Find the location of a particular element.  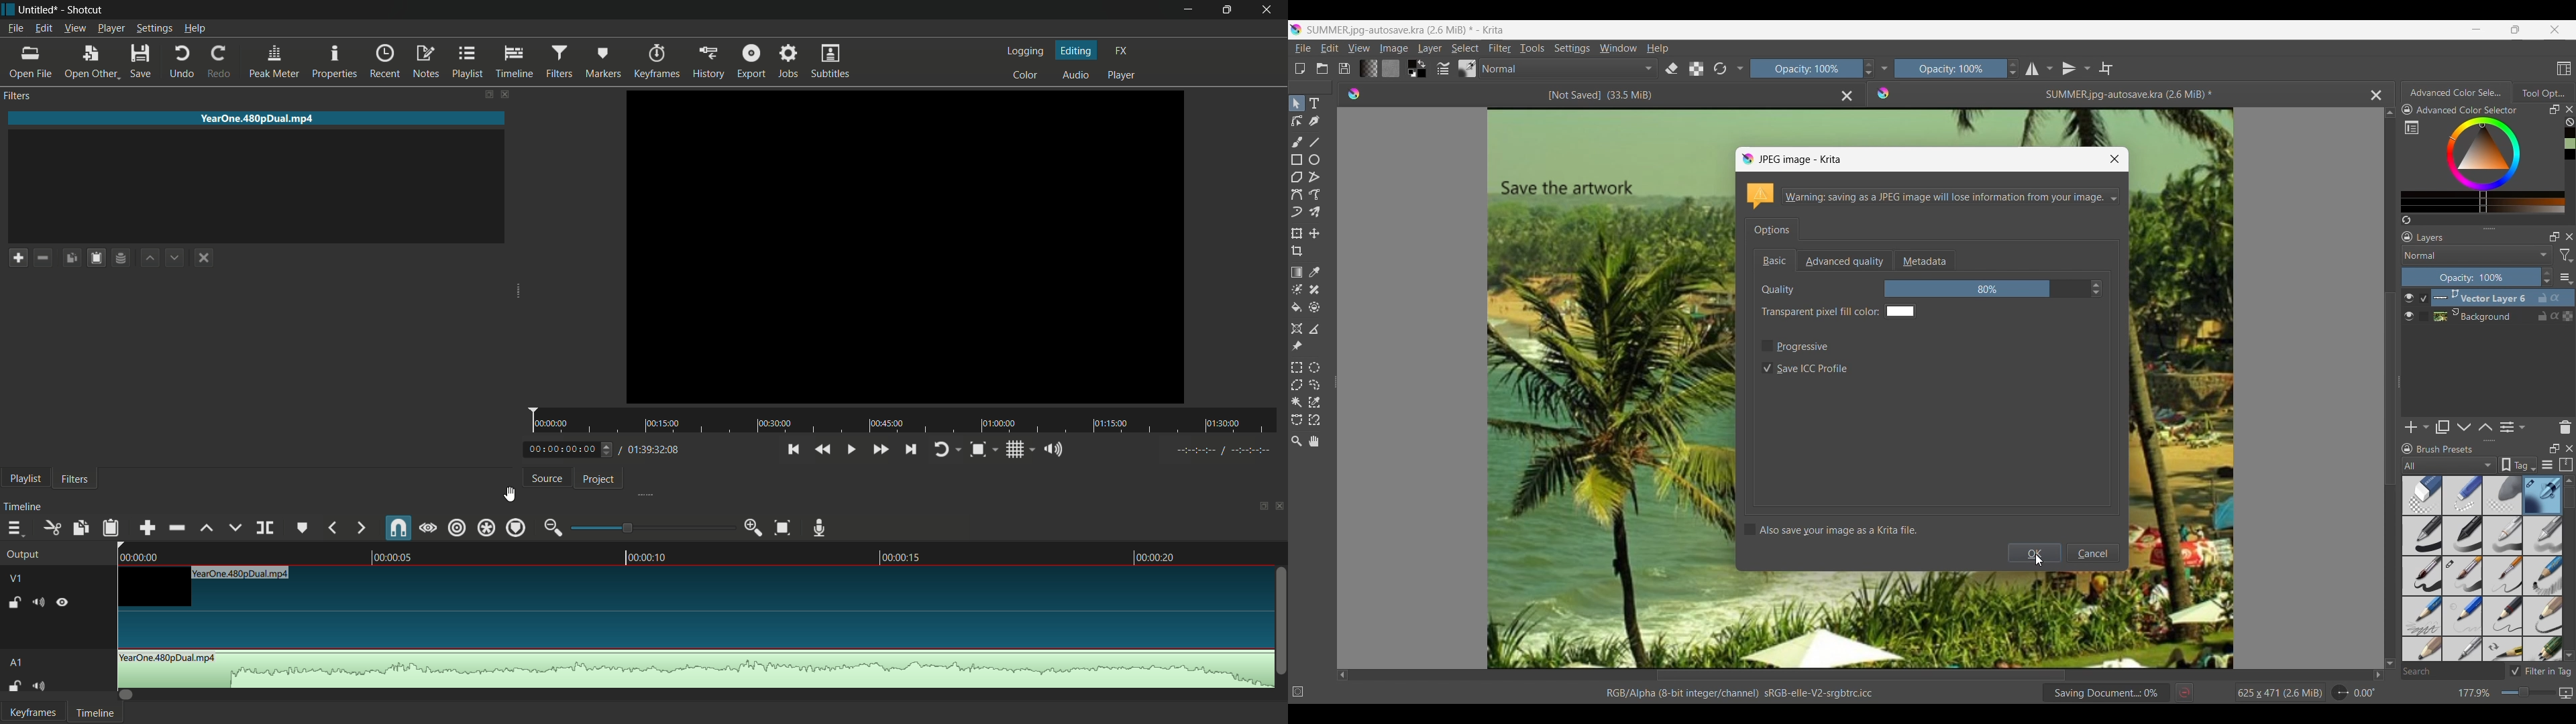

Quick slide to bottom is located at coordinates (2569, 656).